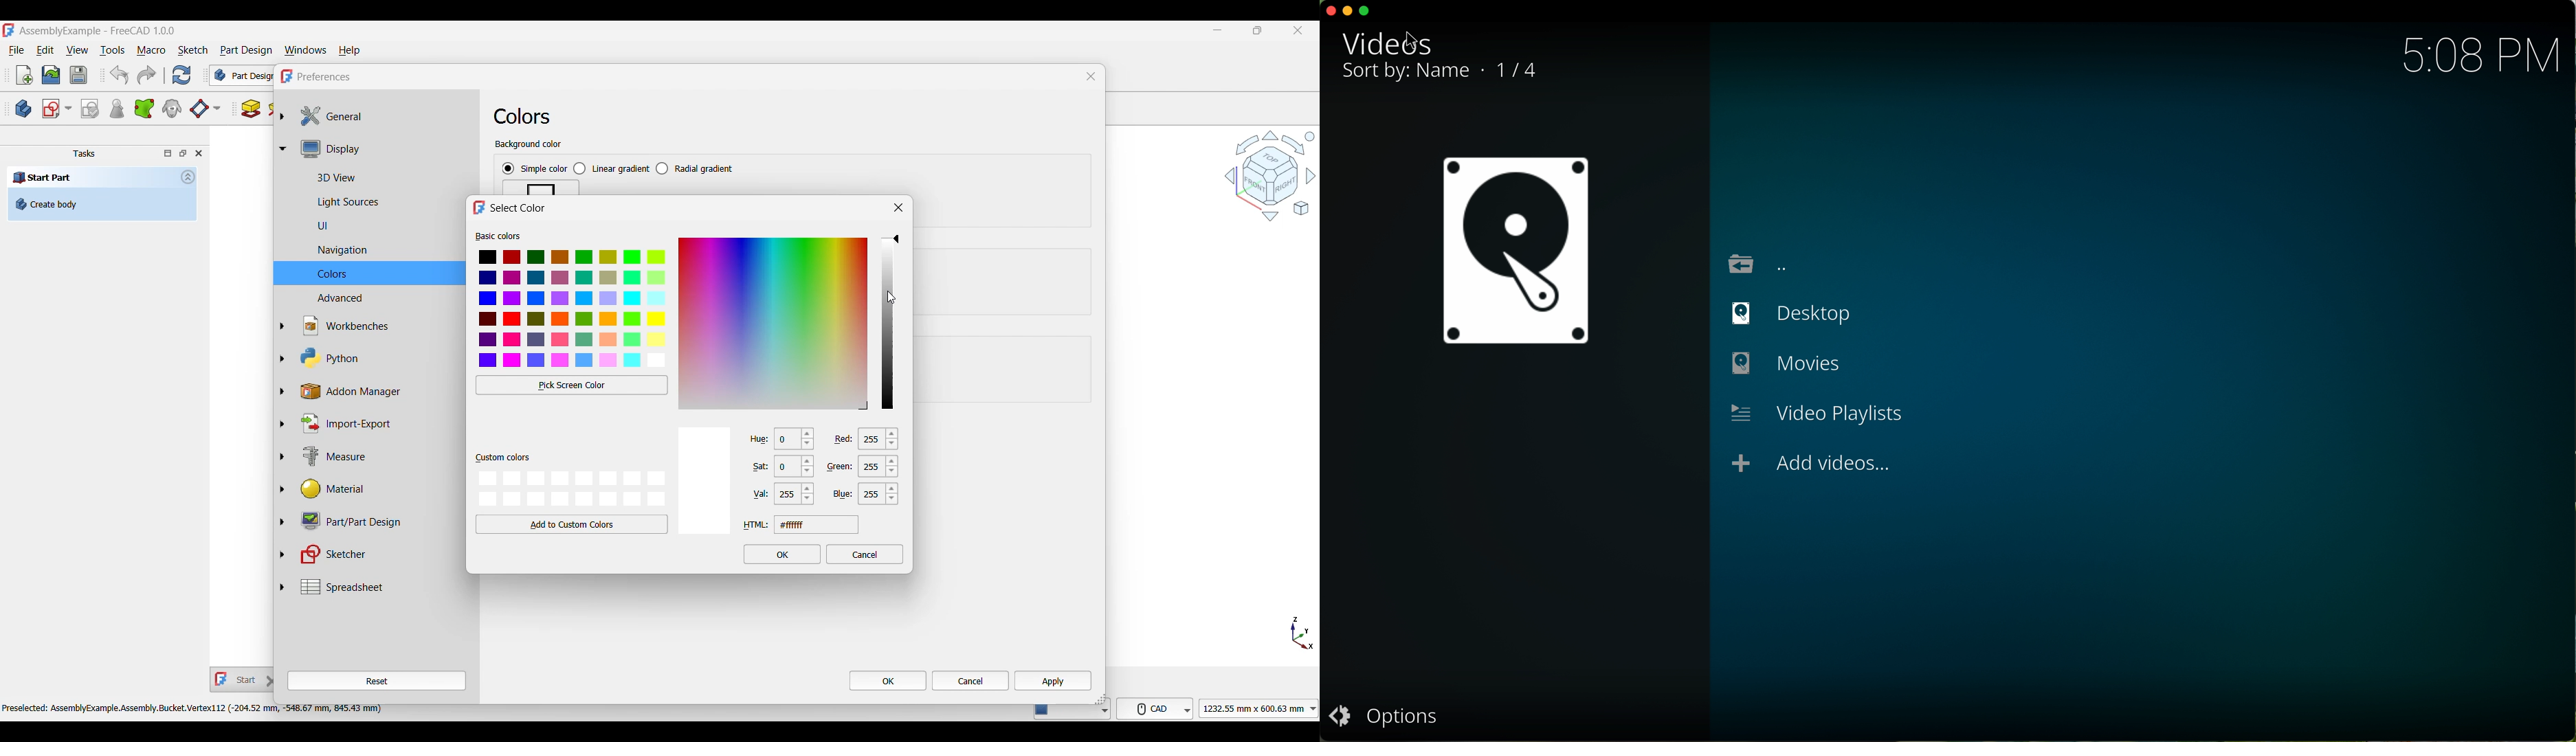 This screenshot has width=2576, height=756. Describe the element at coordinates (795, 495) in the screenshot. I see `255` at that location.